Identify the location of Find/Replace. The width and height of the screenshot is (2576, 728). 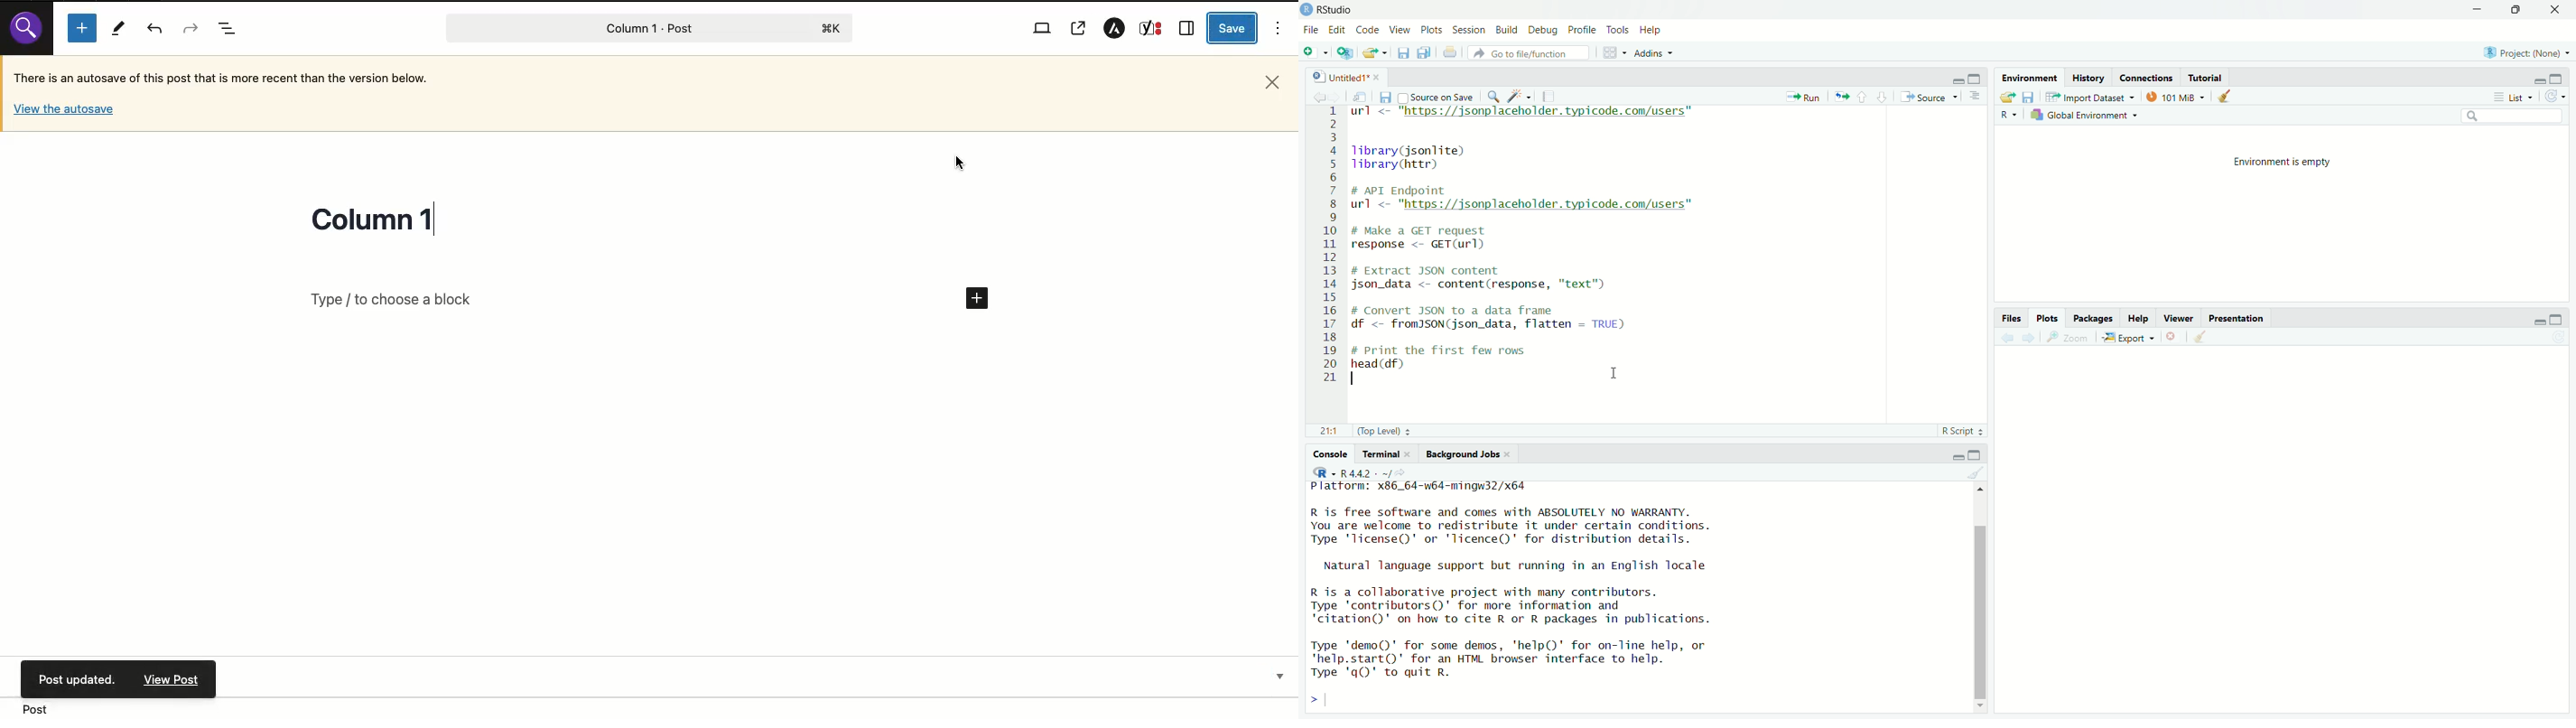
(1494, 97).